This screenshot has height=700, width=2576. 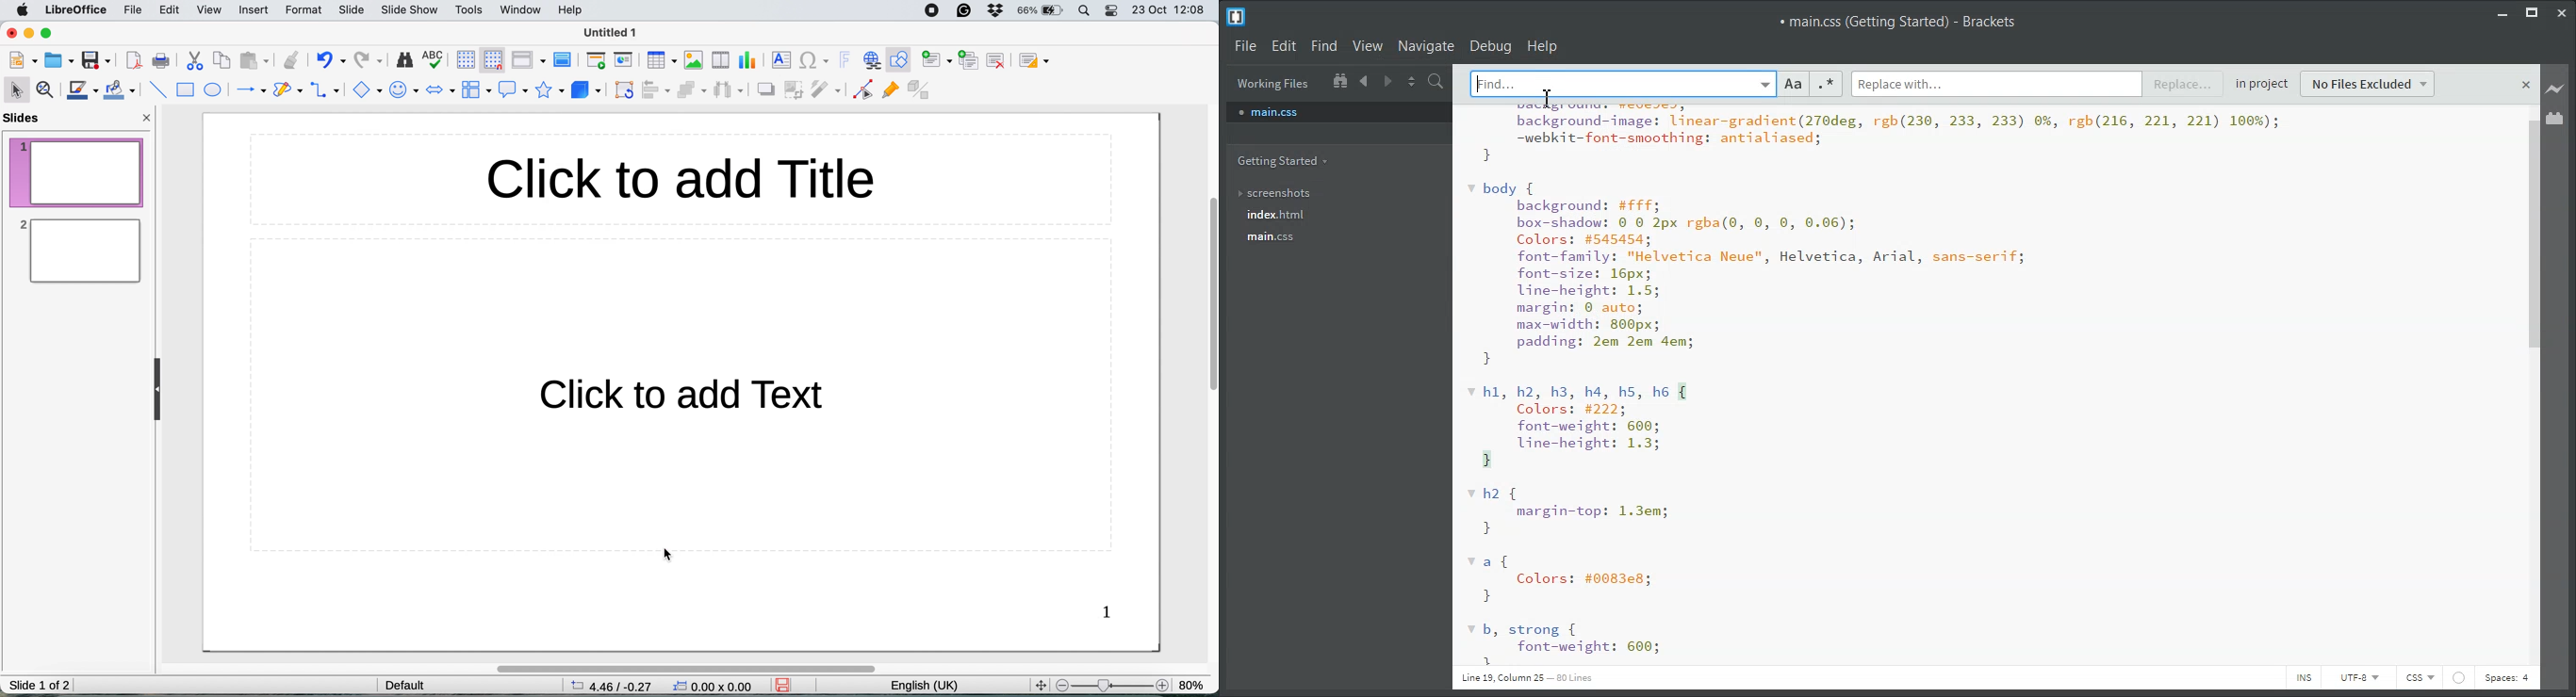 I want to click on libreoffice, so click(x=76, y=11).